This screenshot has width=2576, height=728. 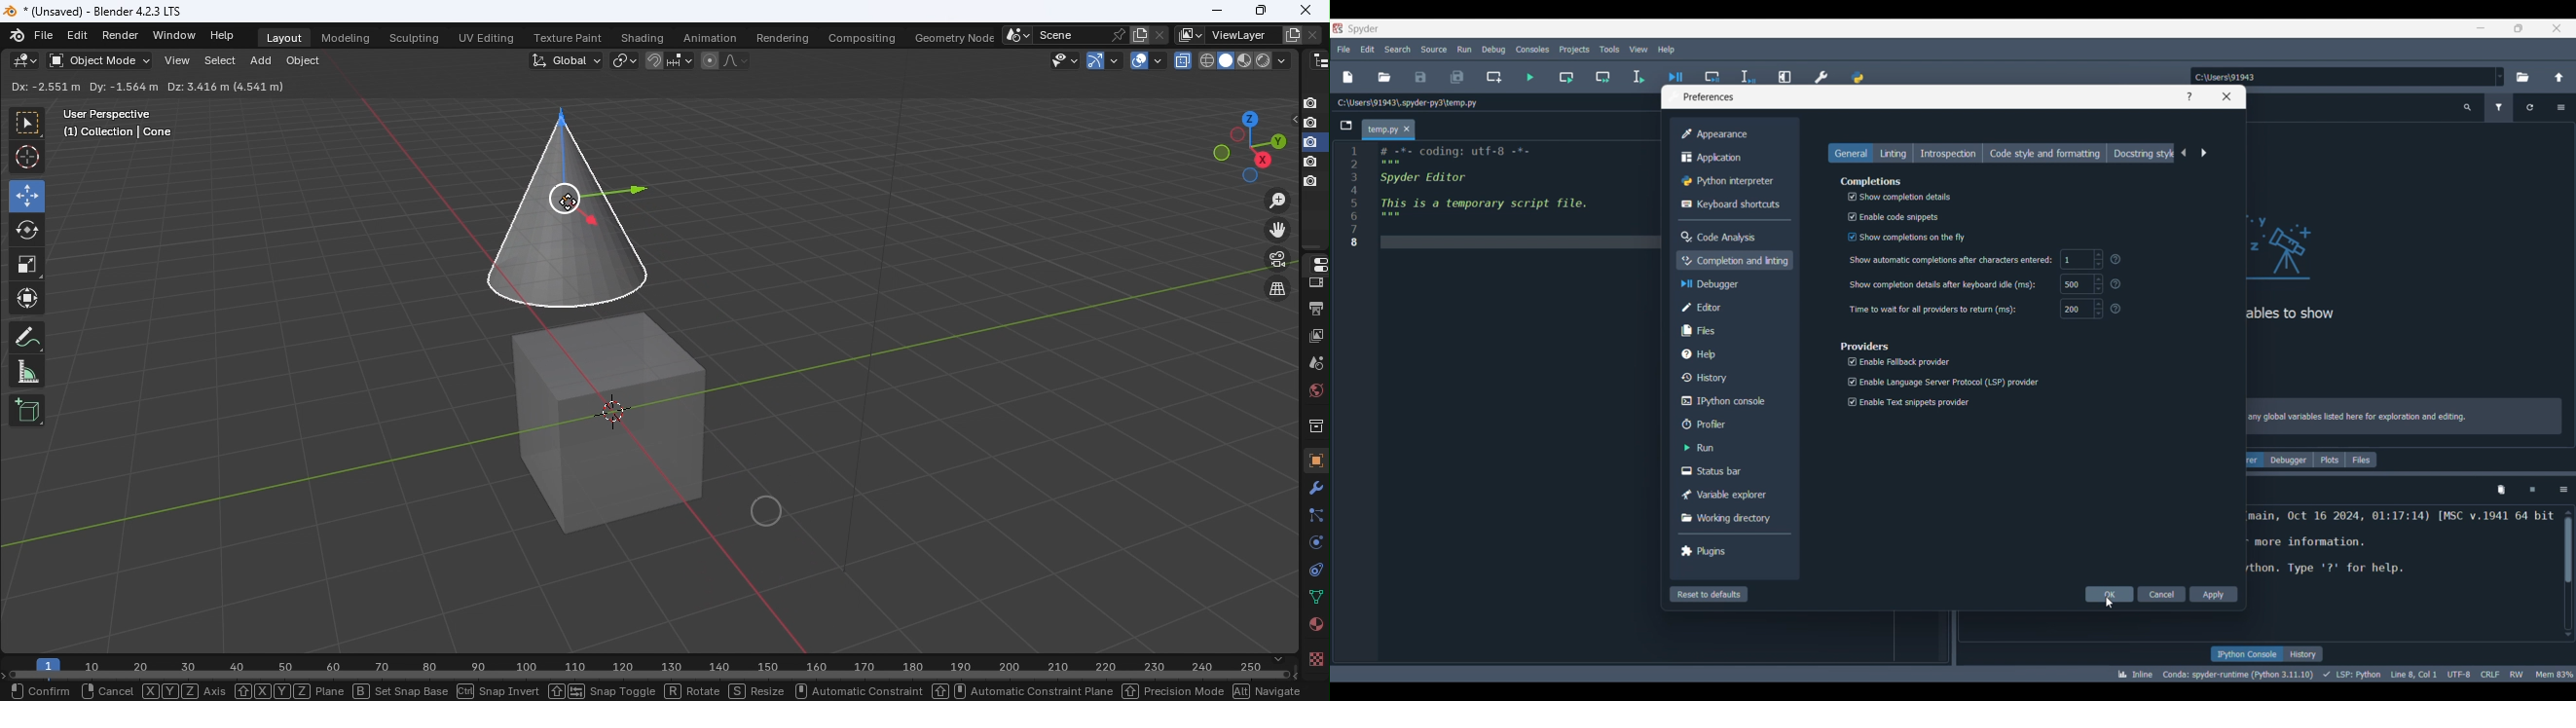 What do you see at coordinates (2227, 97) in the screenshot?
I see `Close window` at bounding box center [2227, 97].